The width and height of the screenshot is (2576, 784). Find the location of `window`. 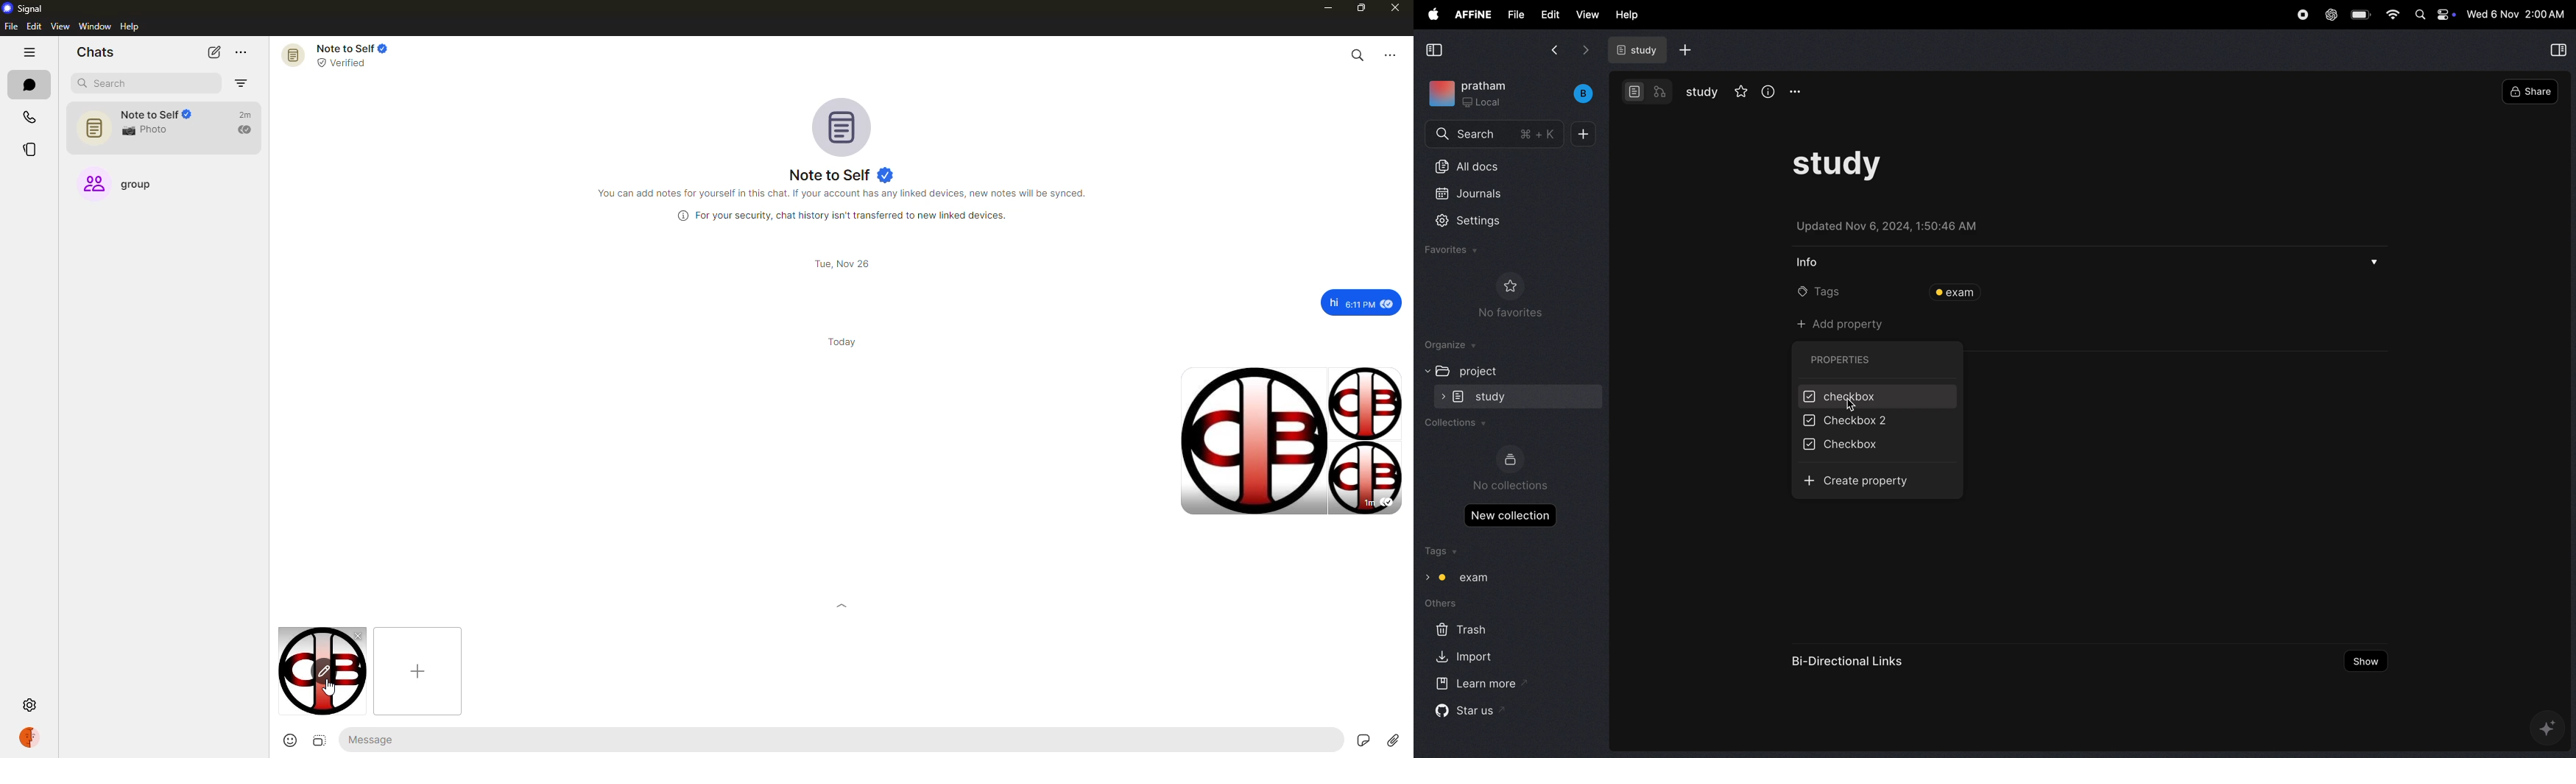

window is located at coordinates (95, 27).